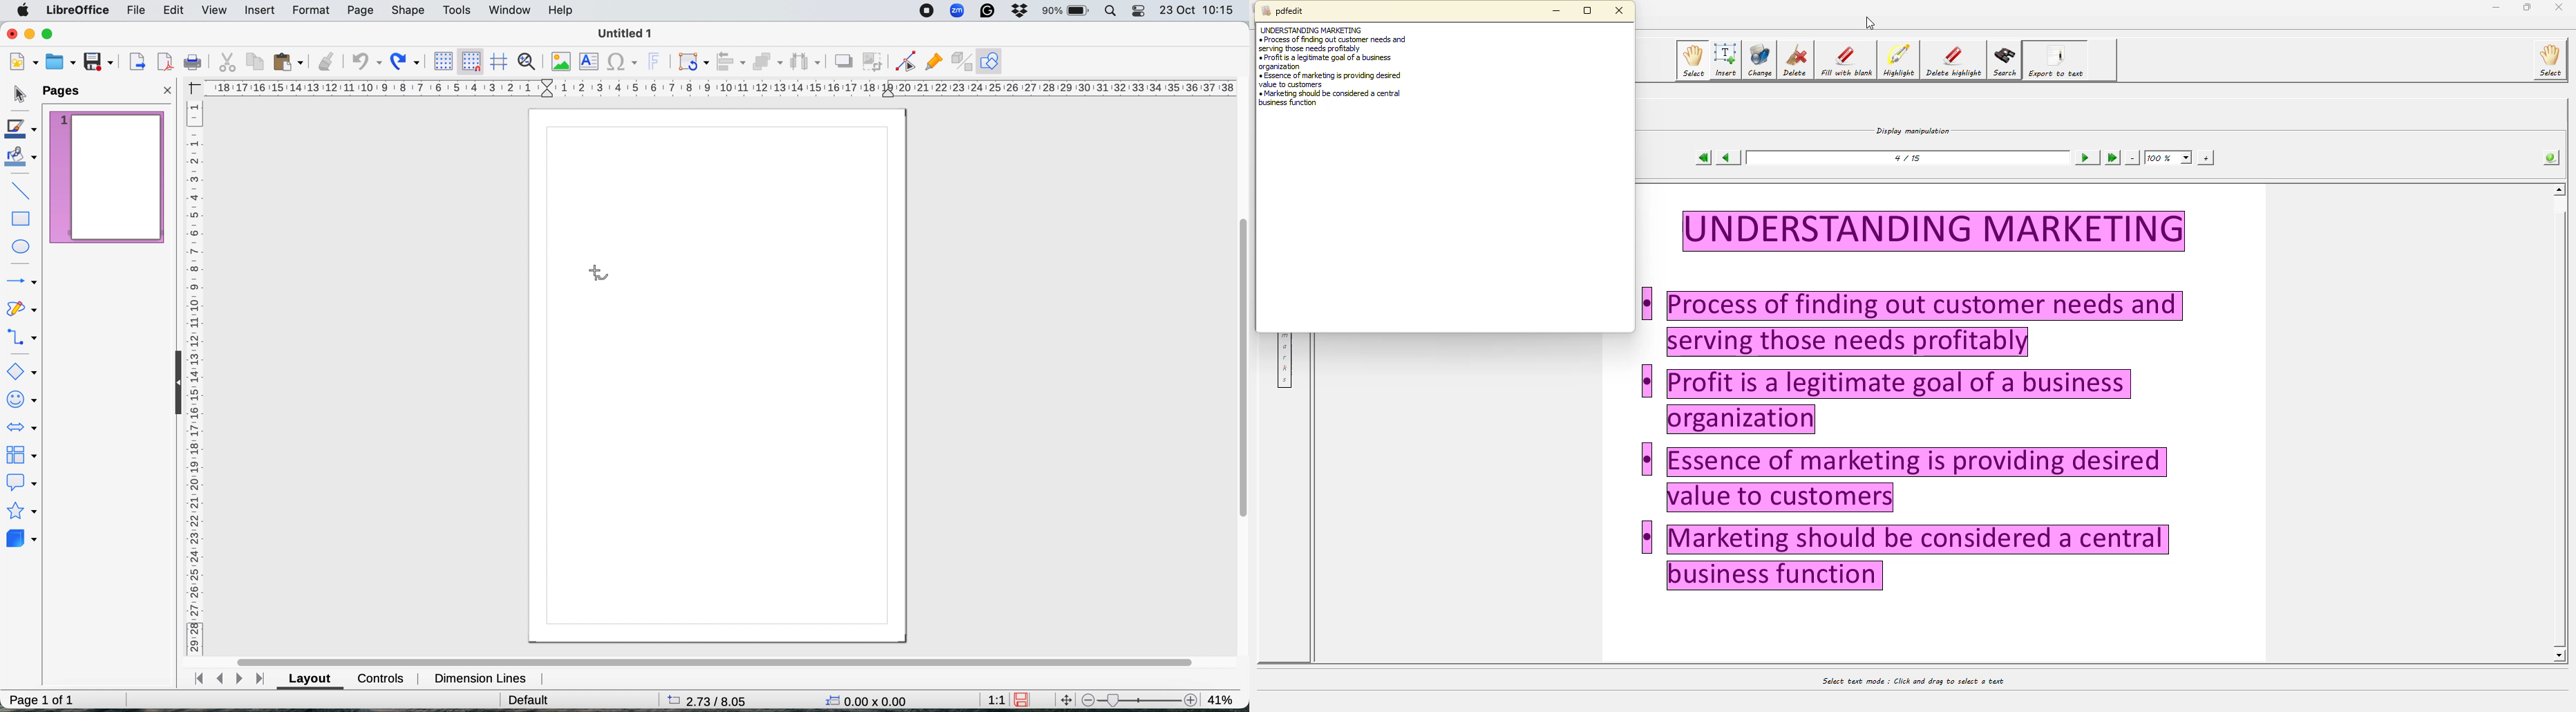  Describe the element at coordinates (406, 63) in the screenshot. I see `redo` at that location.